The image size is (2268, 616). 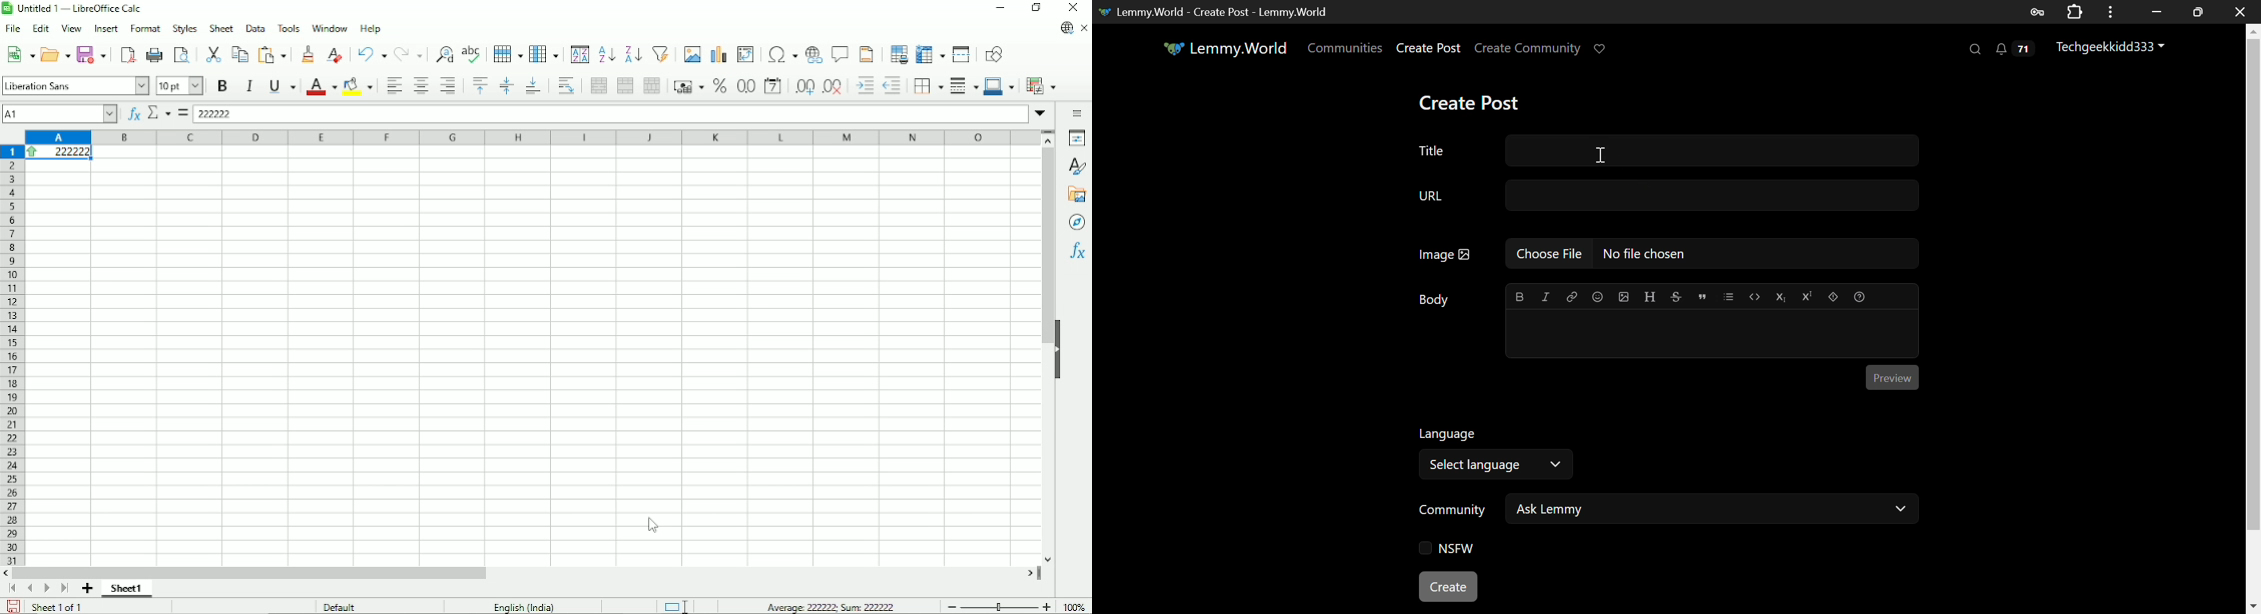 What do you see at coordinates (181, 55) in the screenshot?
I see `Toggle print preview` at bounding box center [181, 55].